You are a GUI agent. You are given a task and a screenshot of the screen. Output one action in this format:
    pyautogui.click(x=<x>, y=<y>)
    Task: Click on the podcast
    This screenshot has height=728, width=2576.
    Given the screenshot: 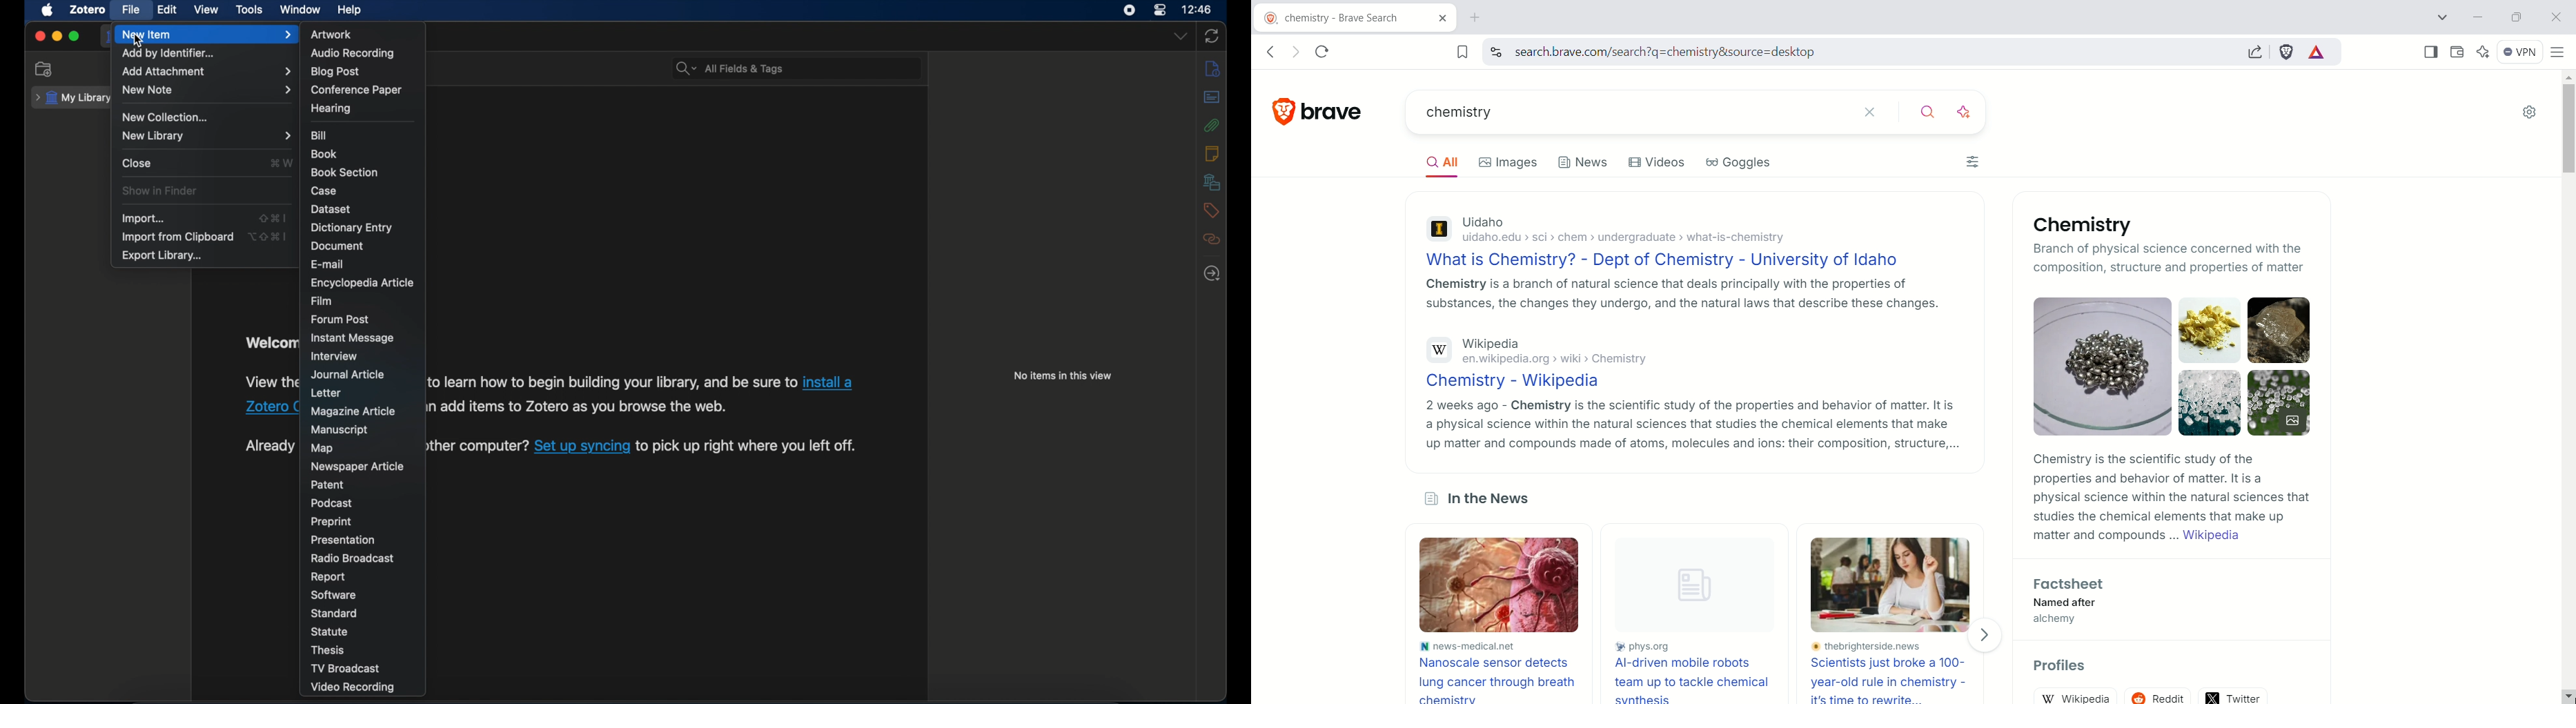 What is the action you would take?
    pyautogui.click(x=329, y=503)
    